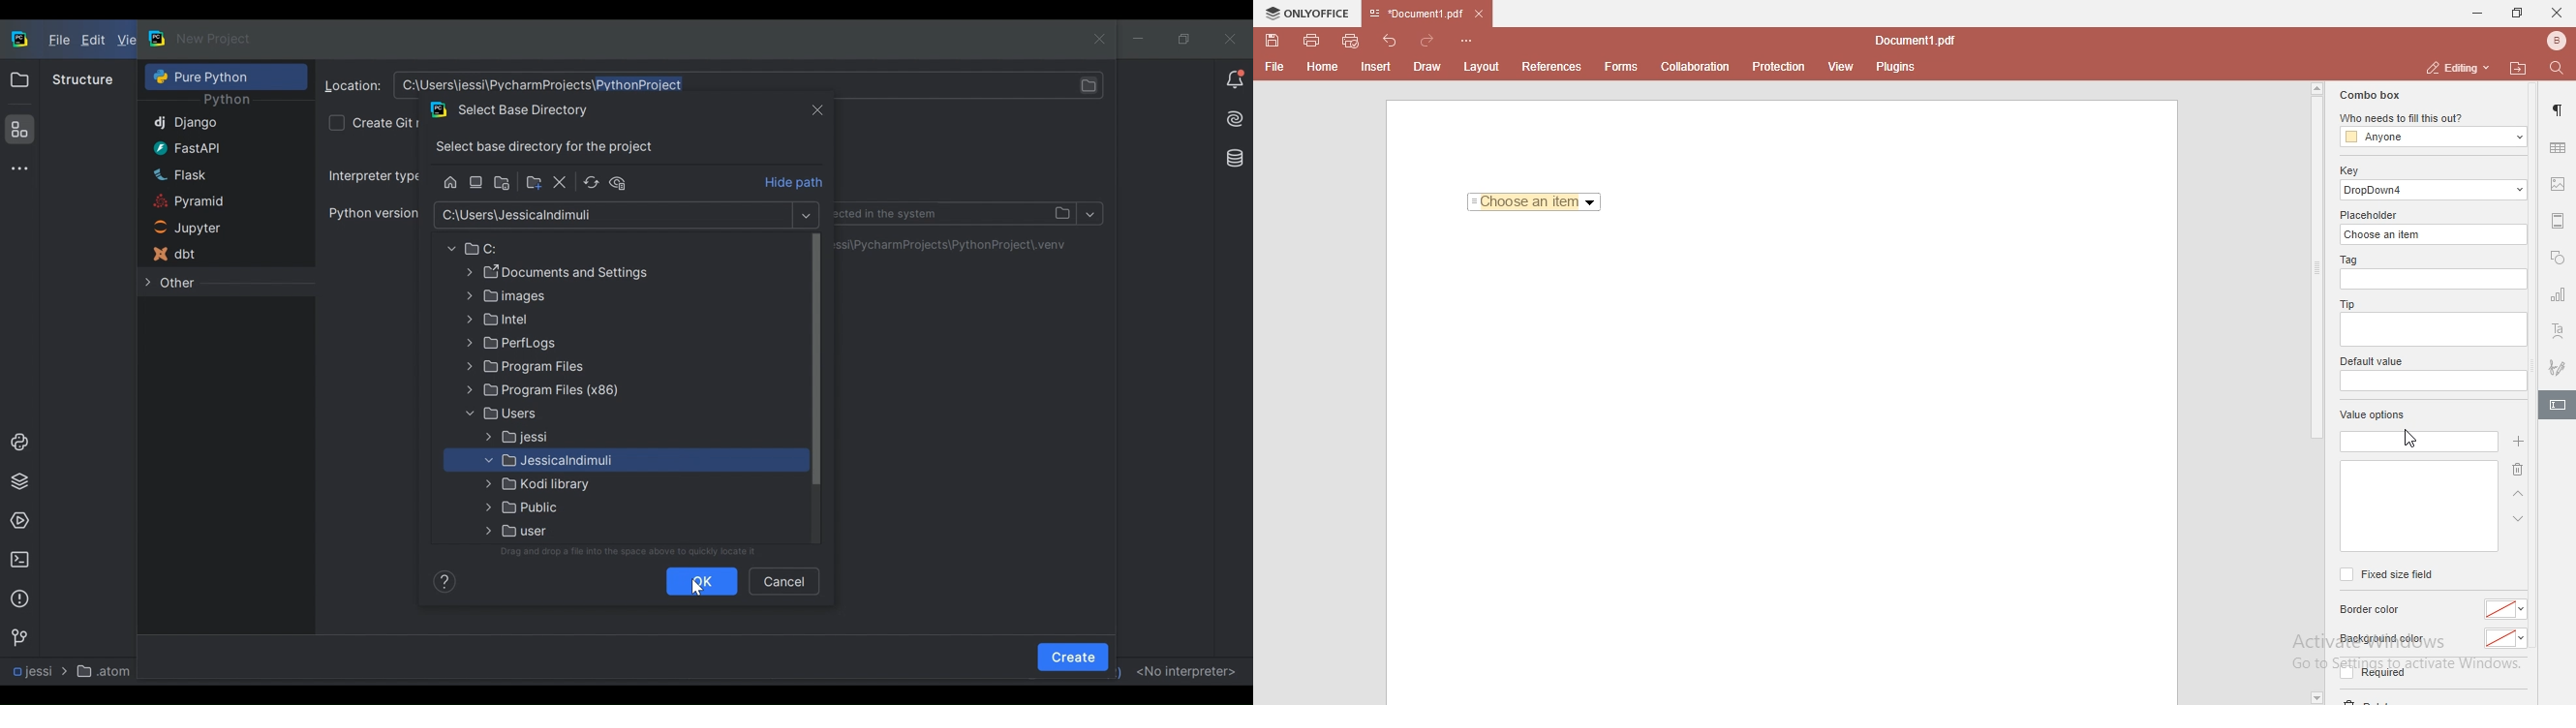  What do you see at coordinates (19, 559) in the screenshot?
I see `Terminal` at bounding box center [19, 559].